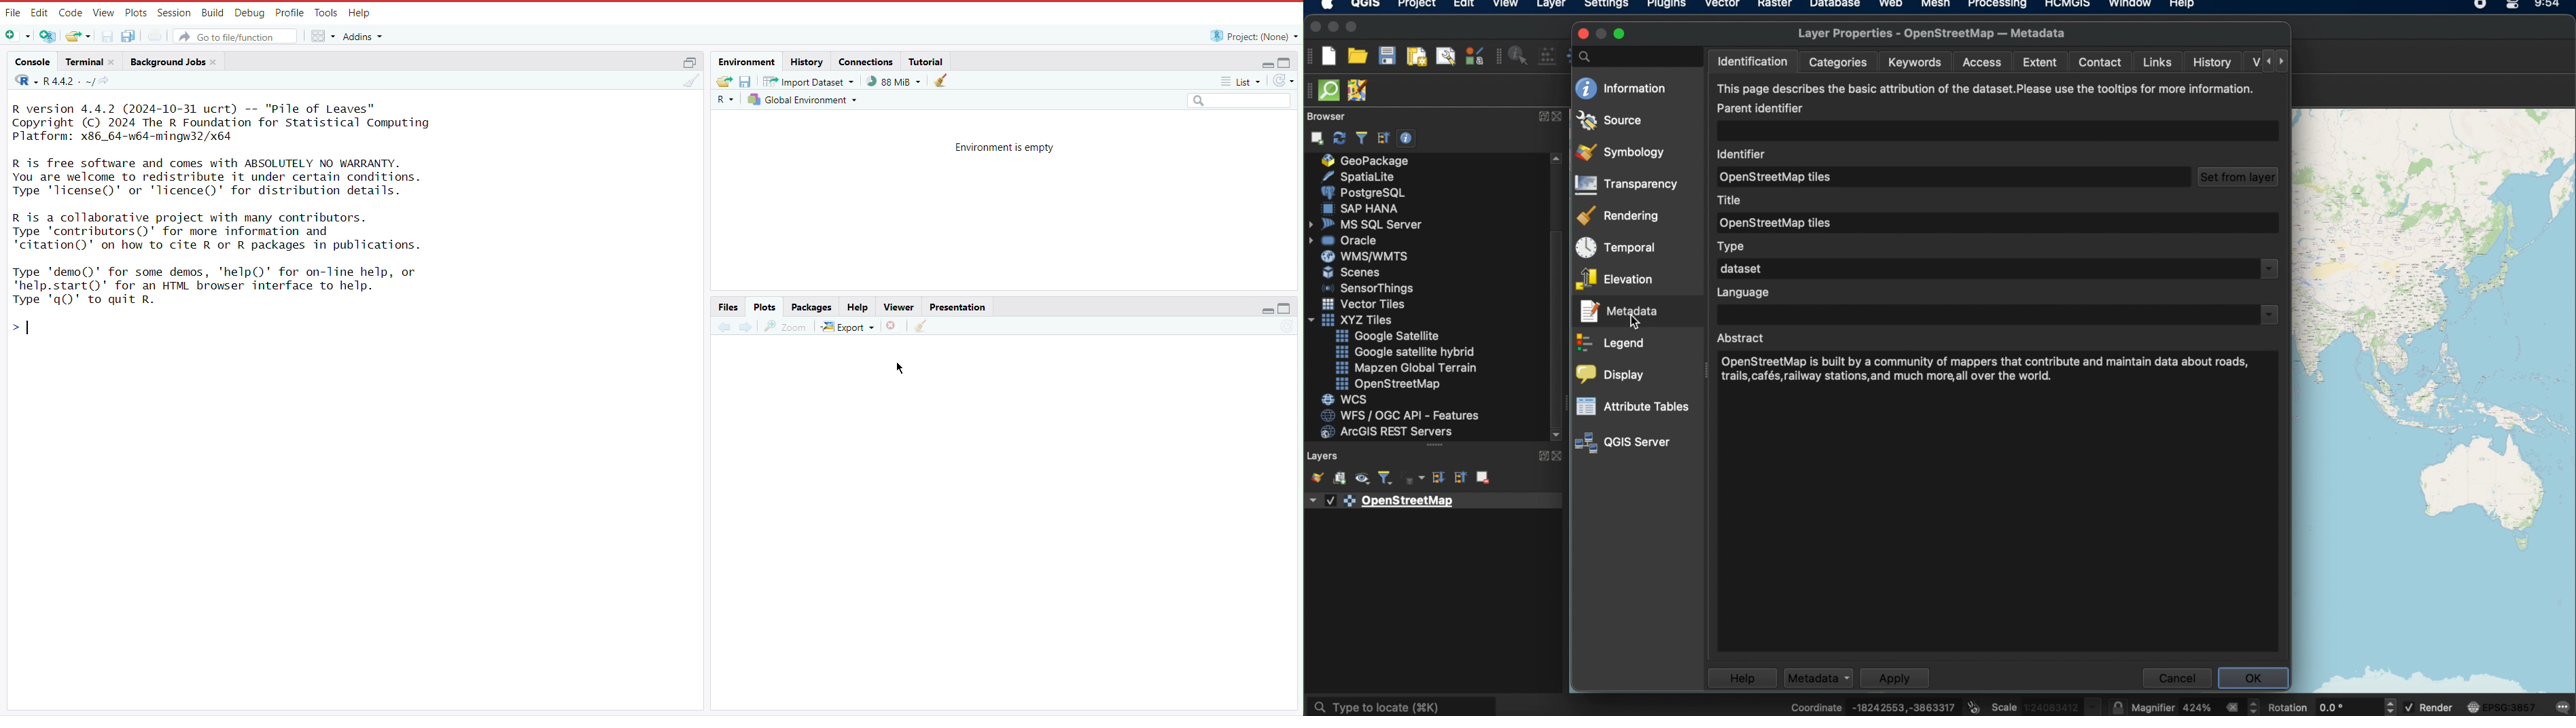 The image size is (2576, 728). I want to click on dataset, so click(1739, 268).